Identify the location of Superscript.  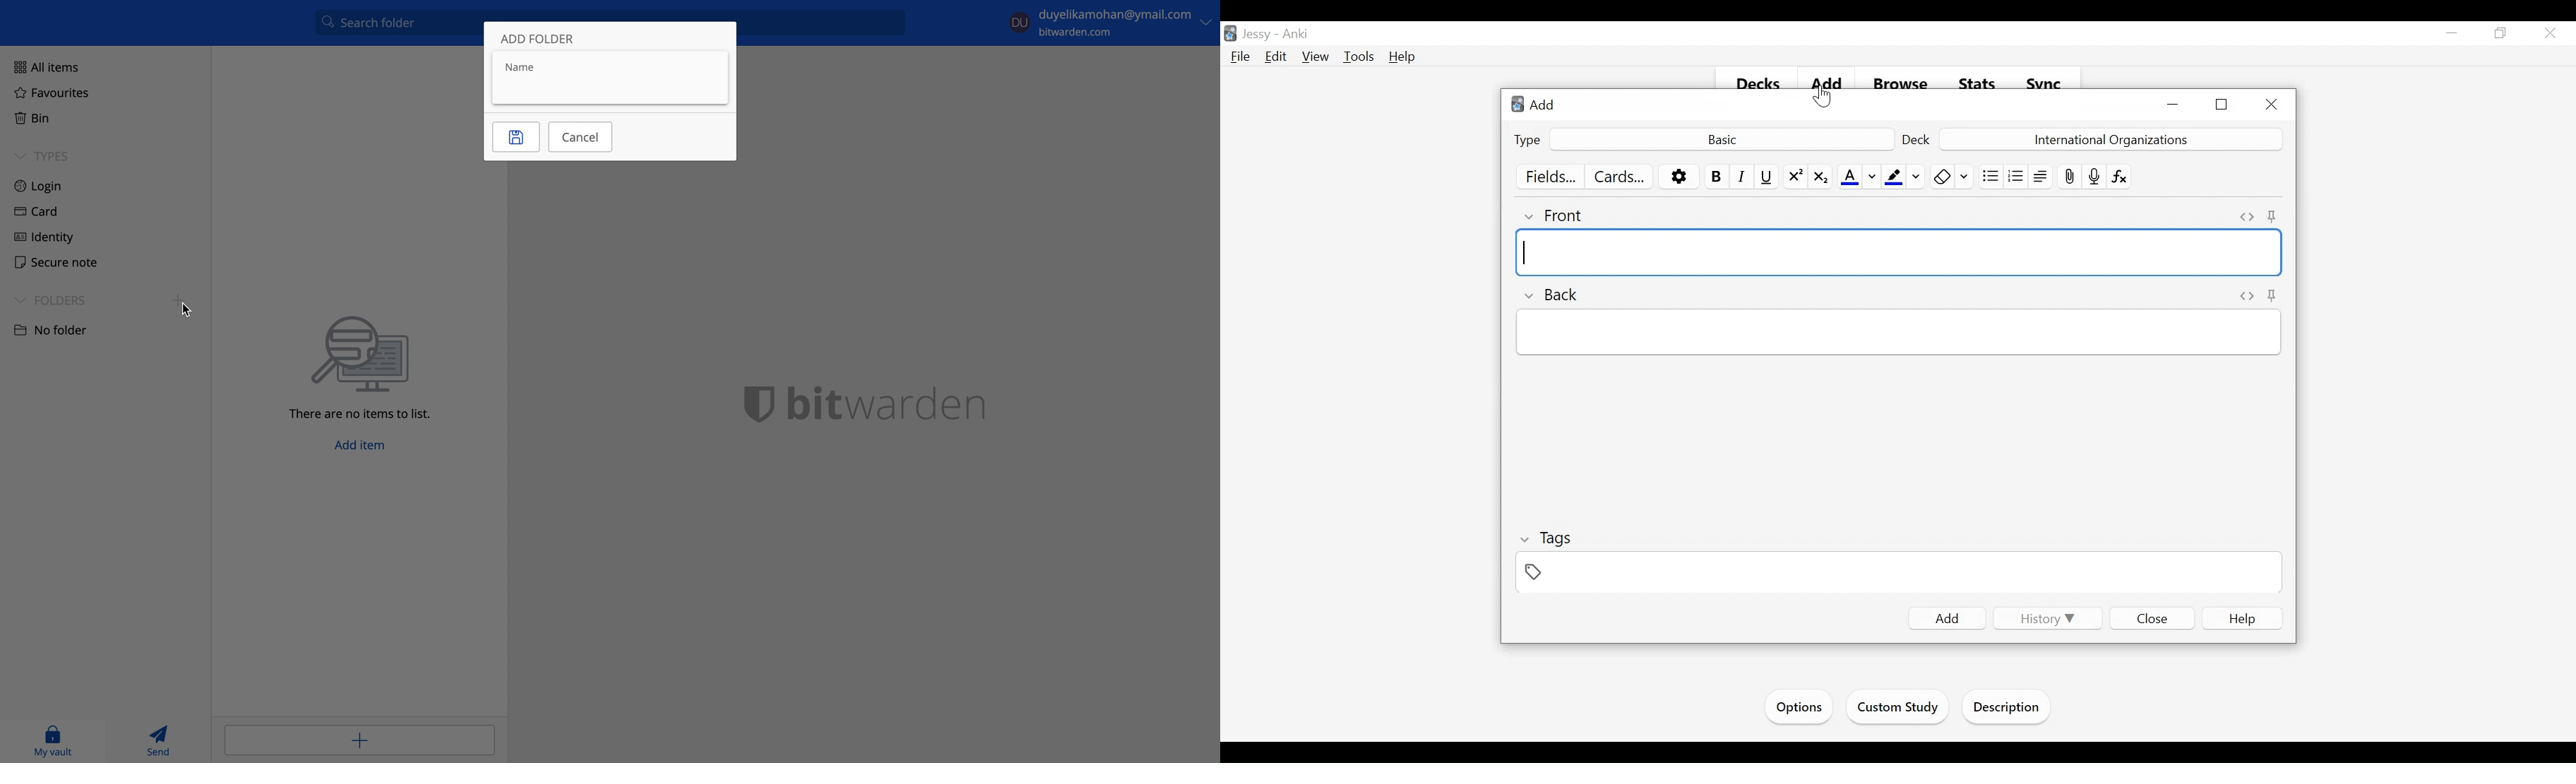
(1794, 177).